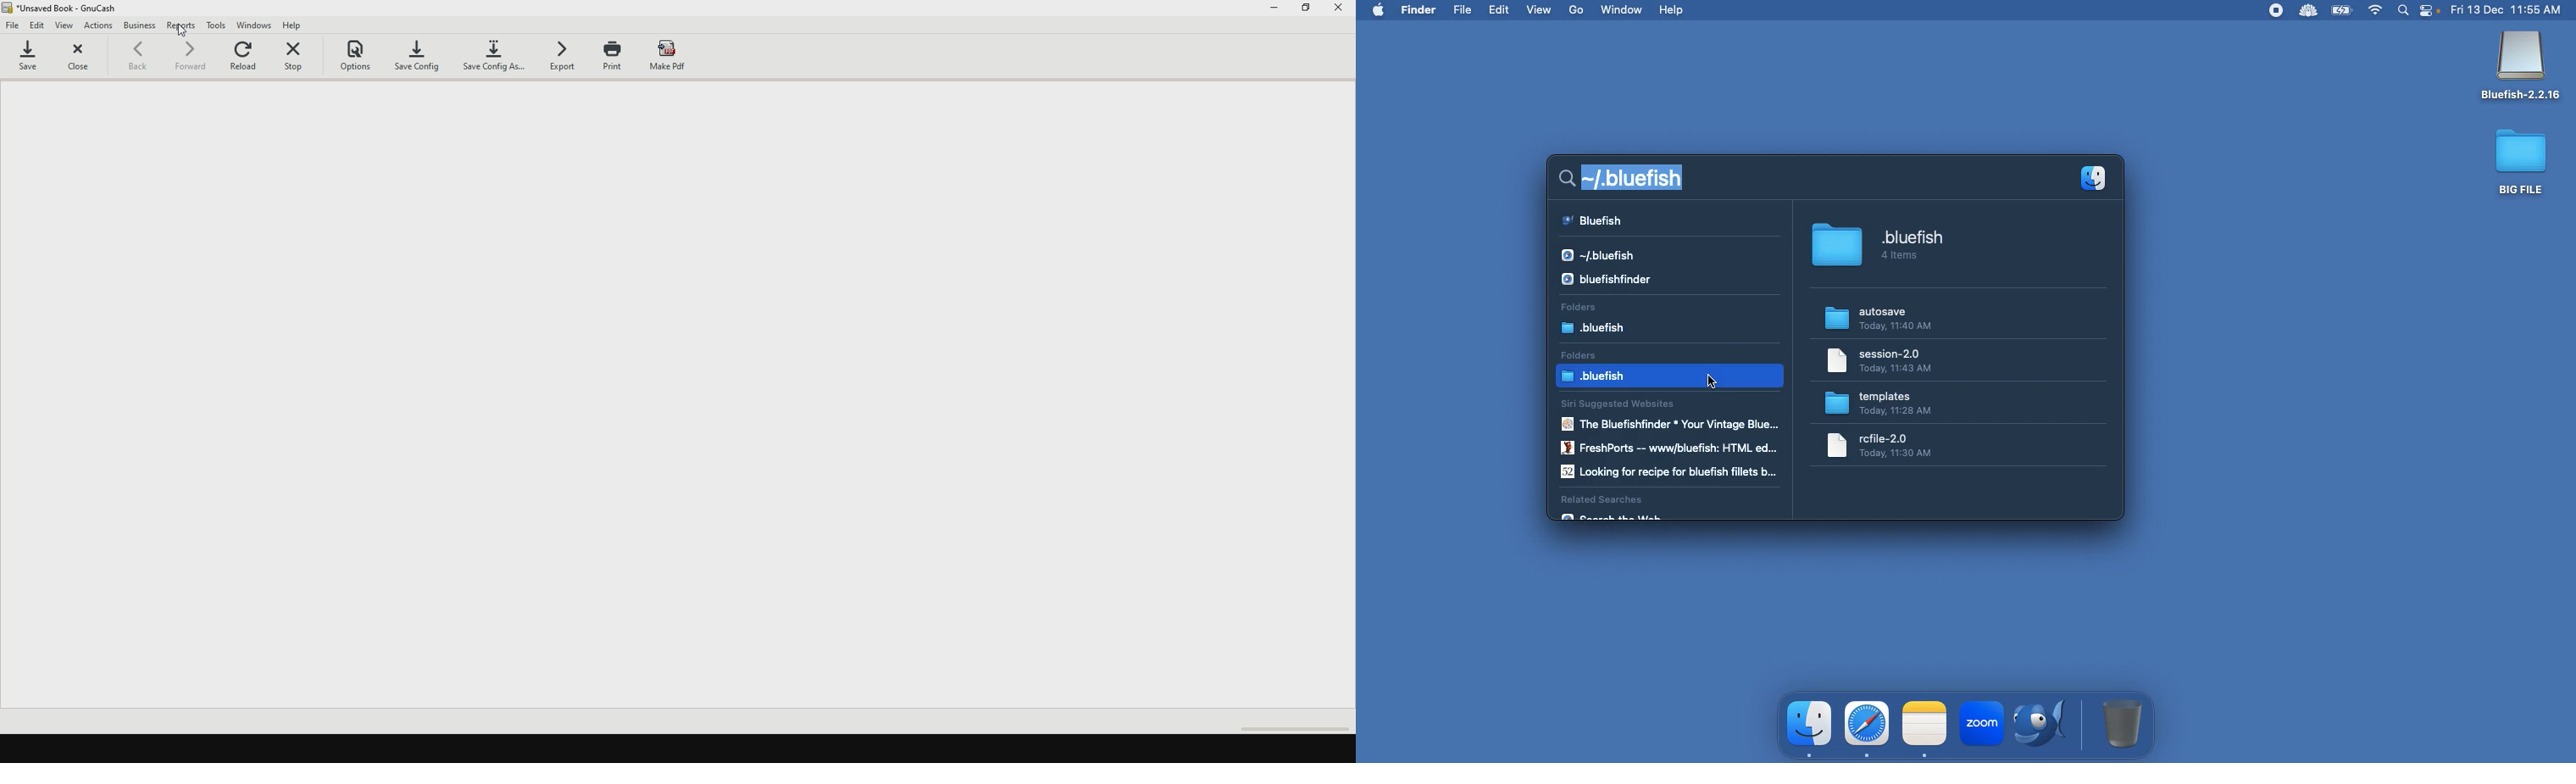  I want to click on close, so click(1340, 11).